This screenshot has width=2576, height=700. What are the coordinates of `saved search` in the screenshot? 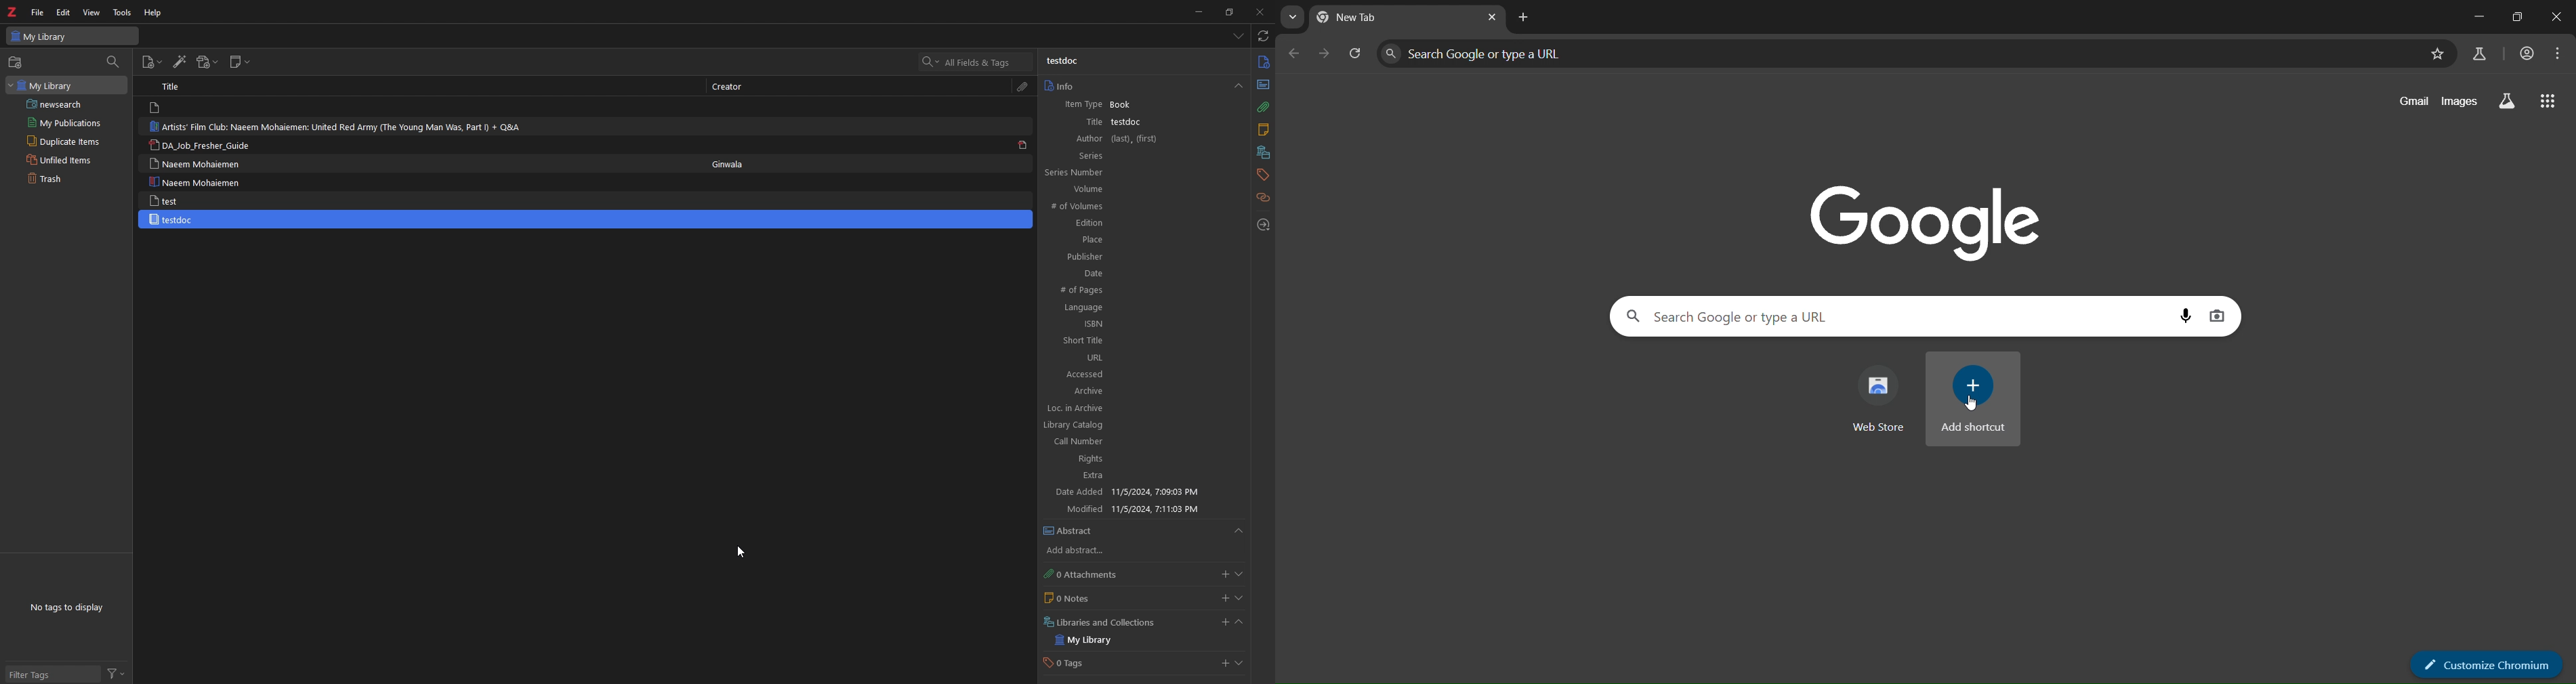 It's located at (68, 104).